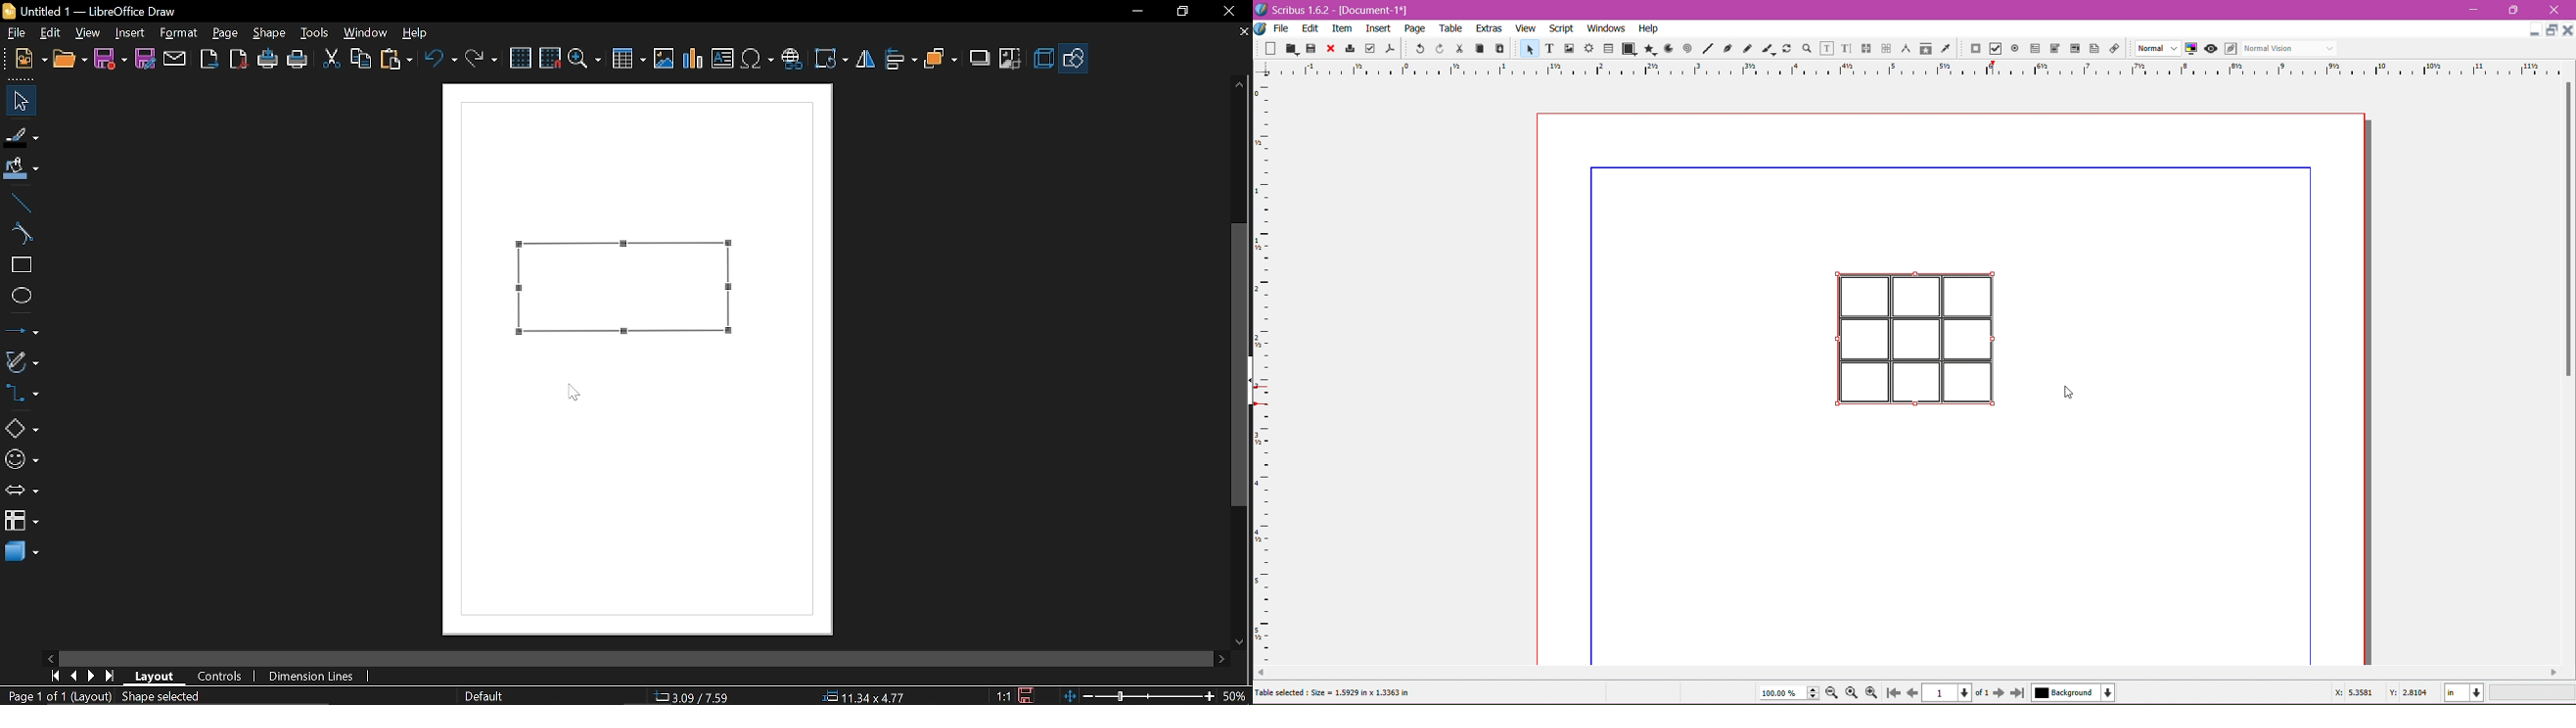 This screenshot has width=2576, height=728. I want to click on symbol shapes, so click(22, 462).